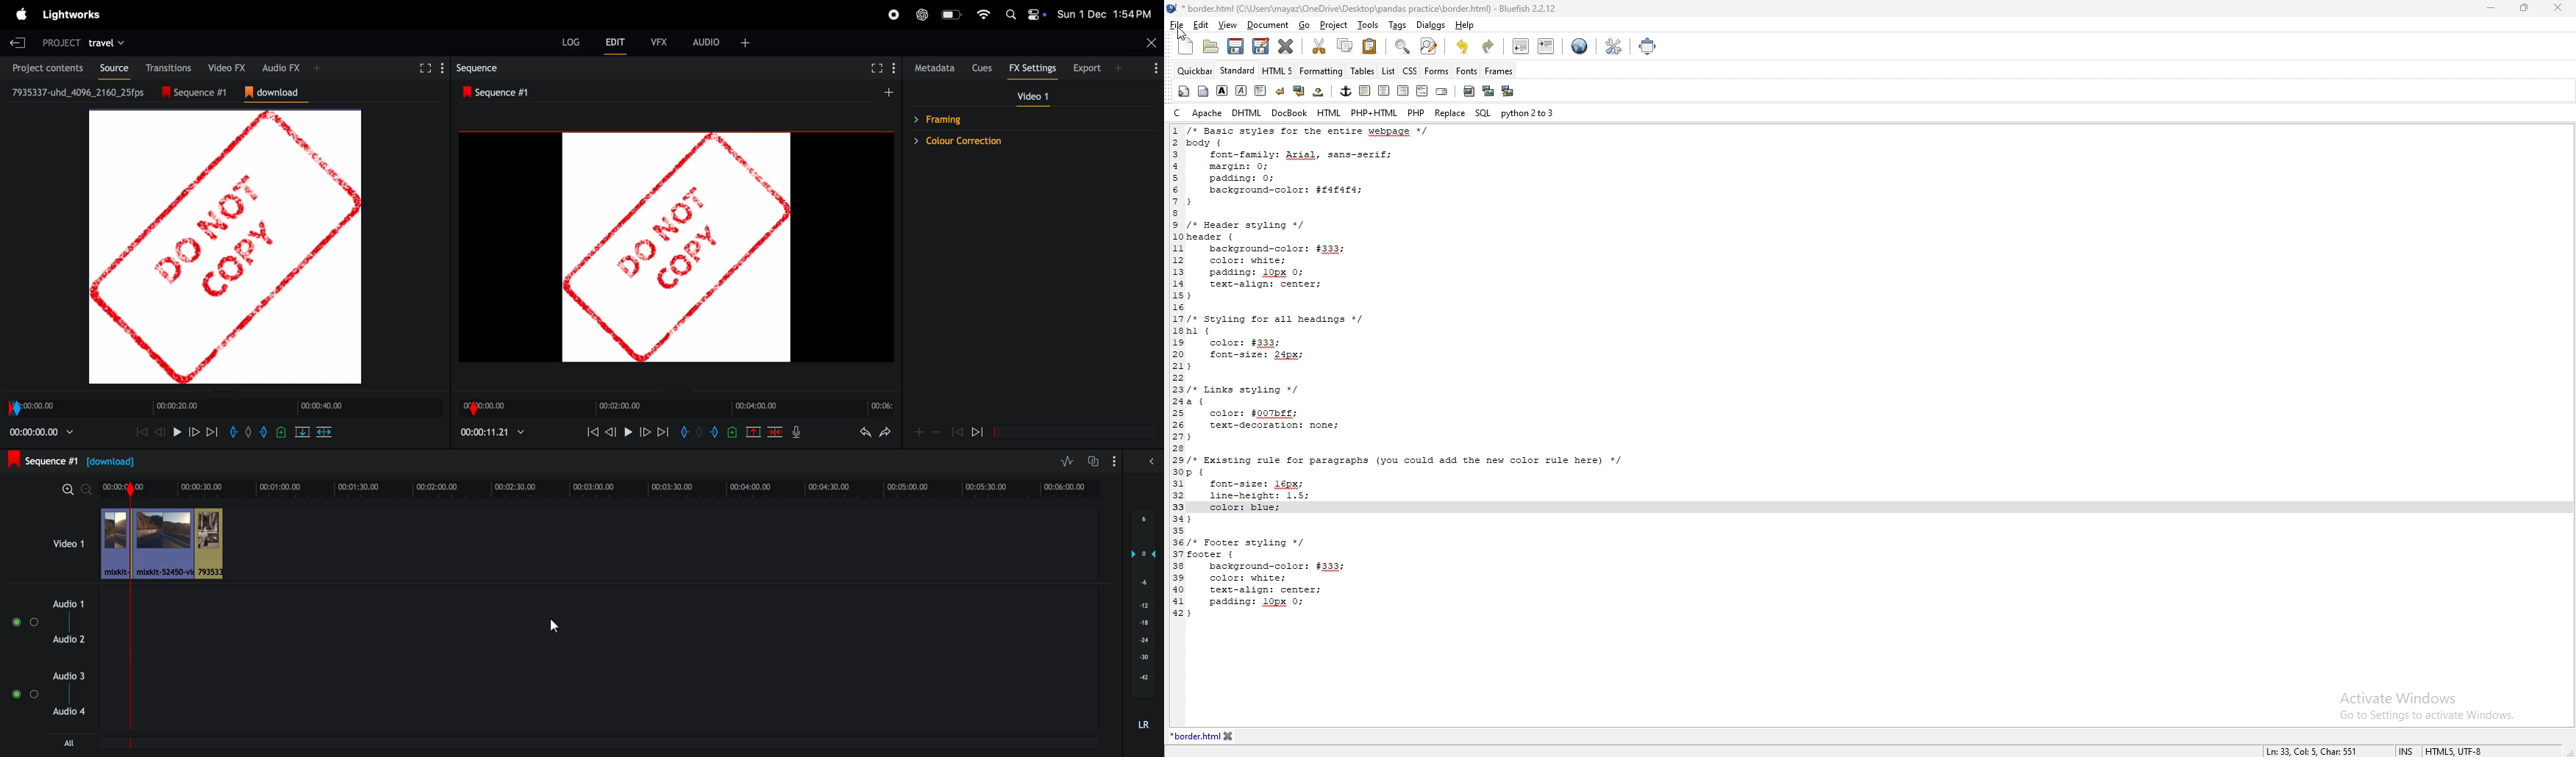 This screenshot has width=2576, height=784. I want to click on video, so click(1033, 96).